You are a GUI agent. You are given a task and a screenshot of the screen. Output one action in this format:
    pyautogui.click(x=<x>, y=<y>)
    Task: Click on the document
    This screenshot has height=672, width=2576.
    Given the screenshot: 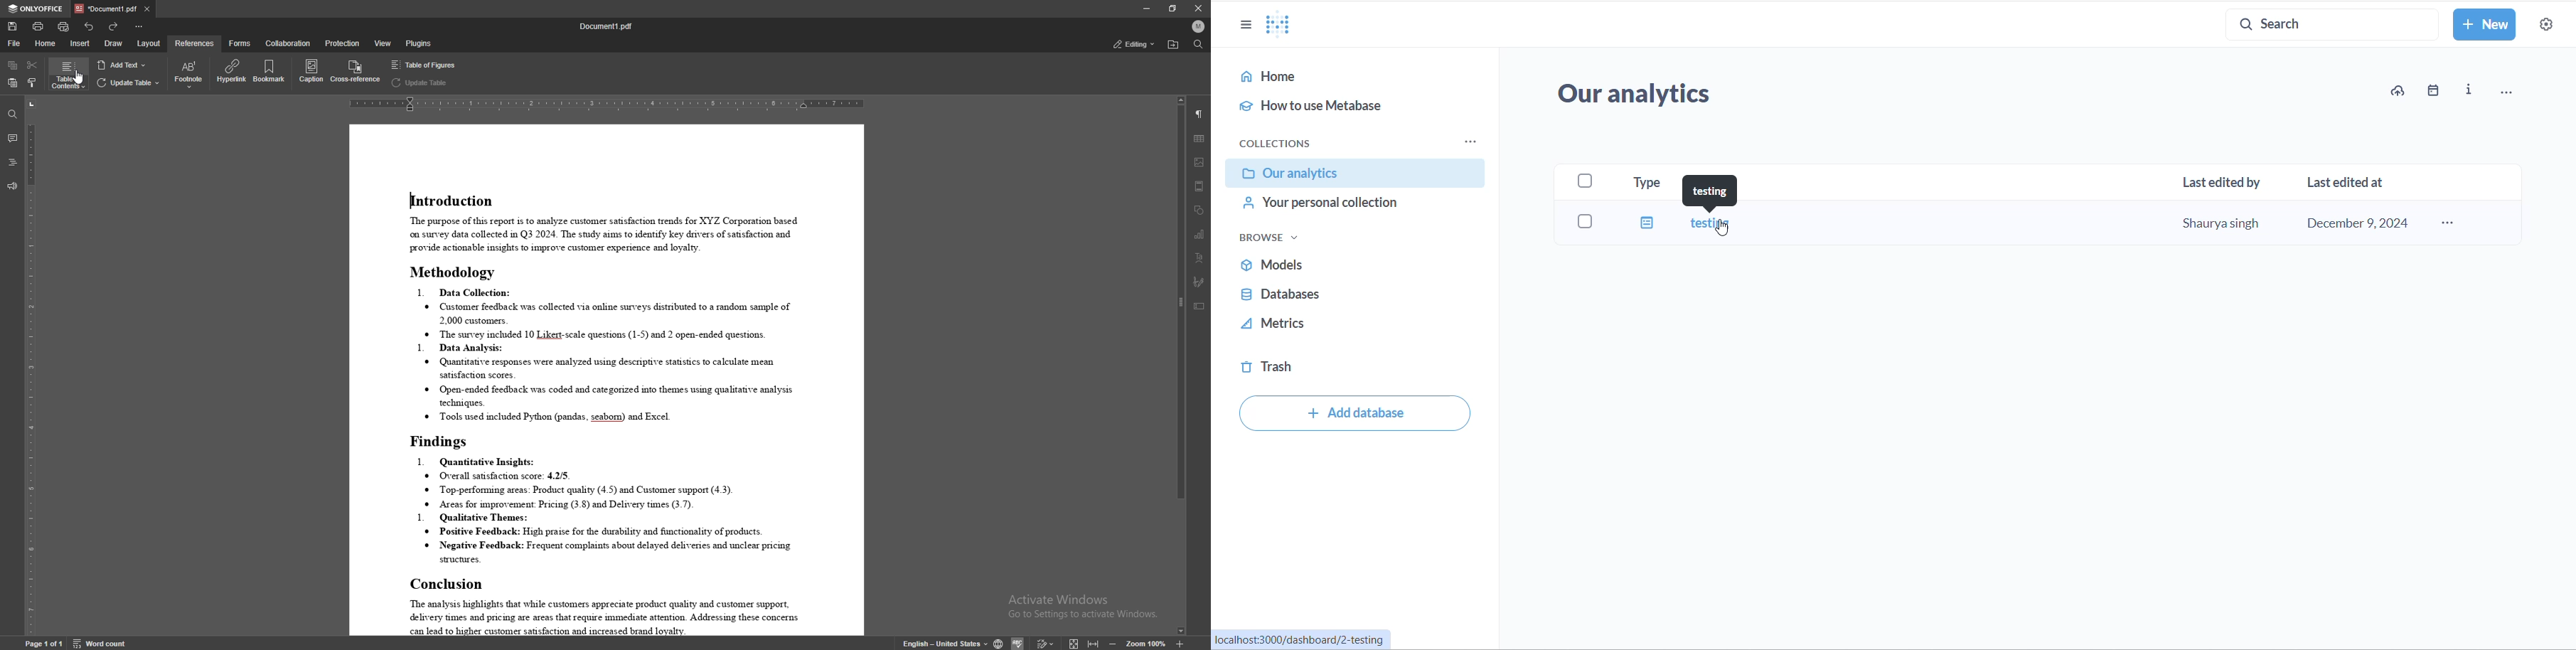 What is the action you would take?
    pyautogui.click(x=606, y=380)
    